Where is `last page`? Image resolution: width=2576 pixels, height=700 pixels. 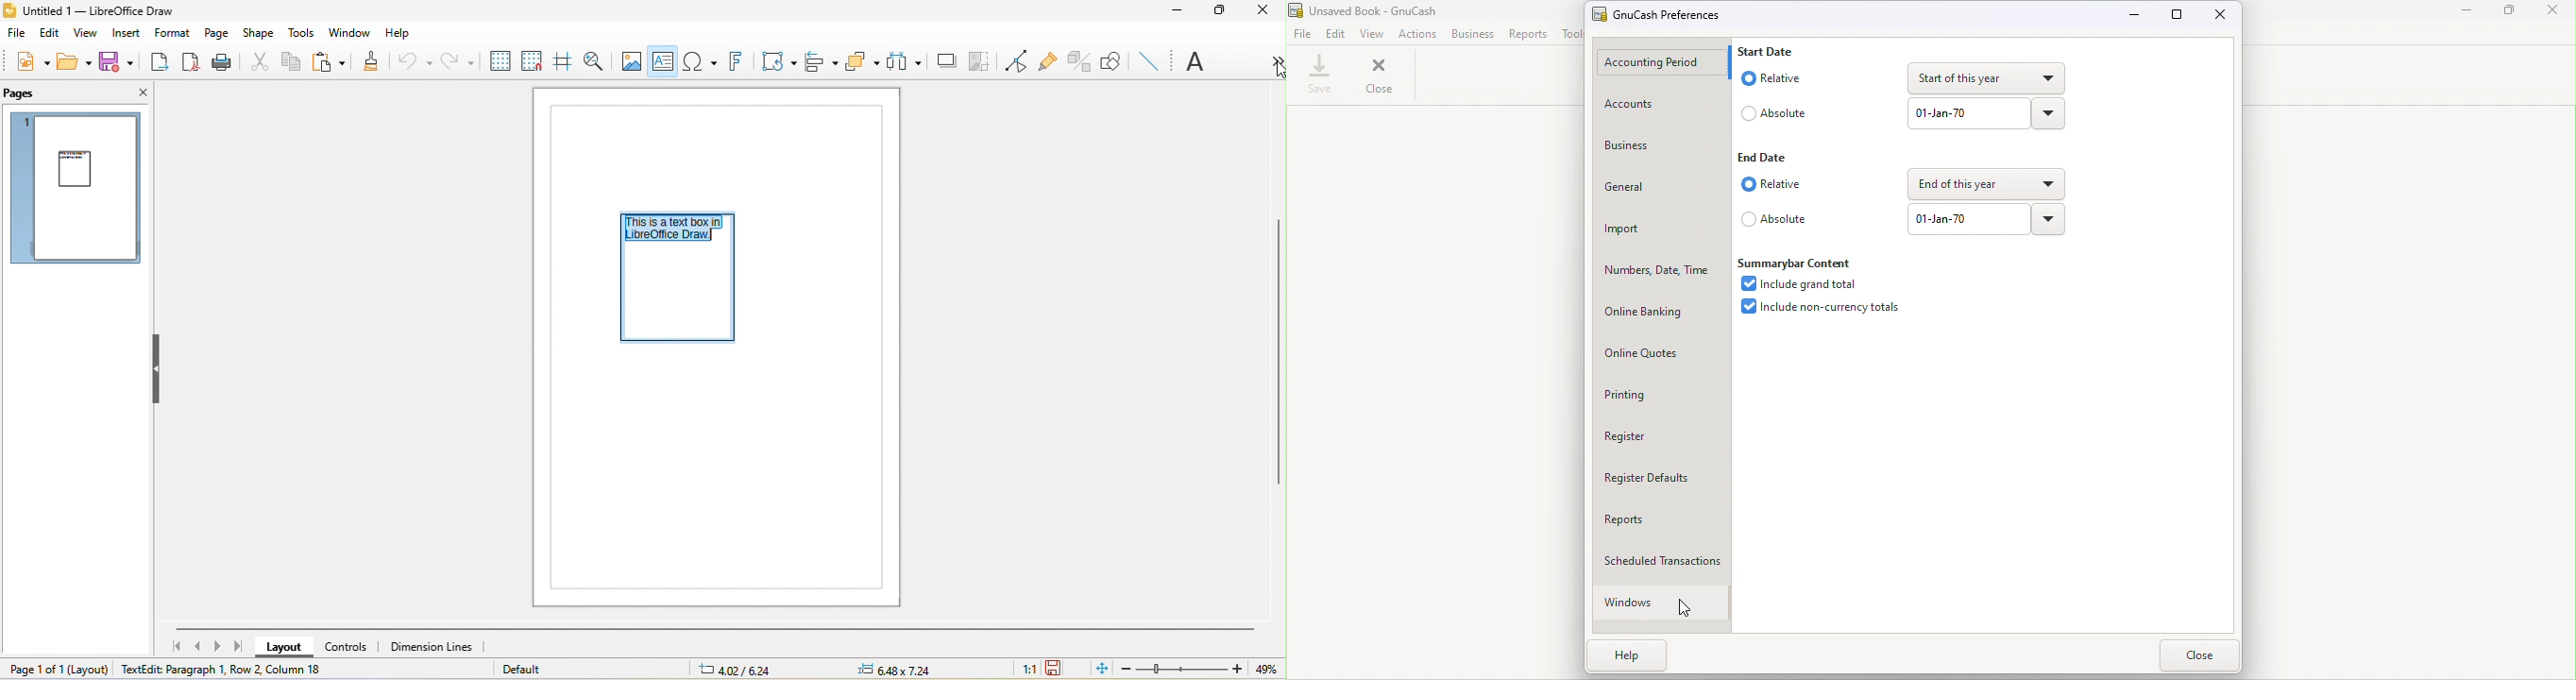 last page is located at coordinates (238, 646).